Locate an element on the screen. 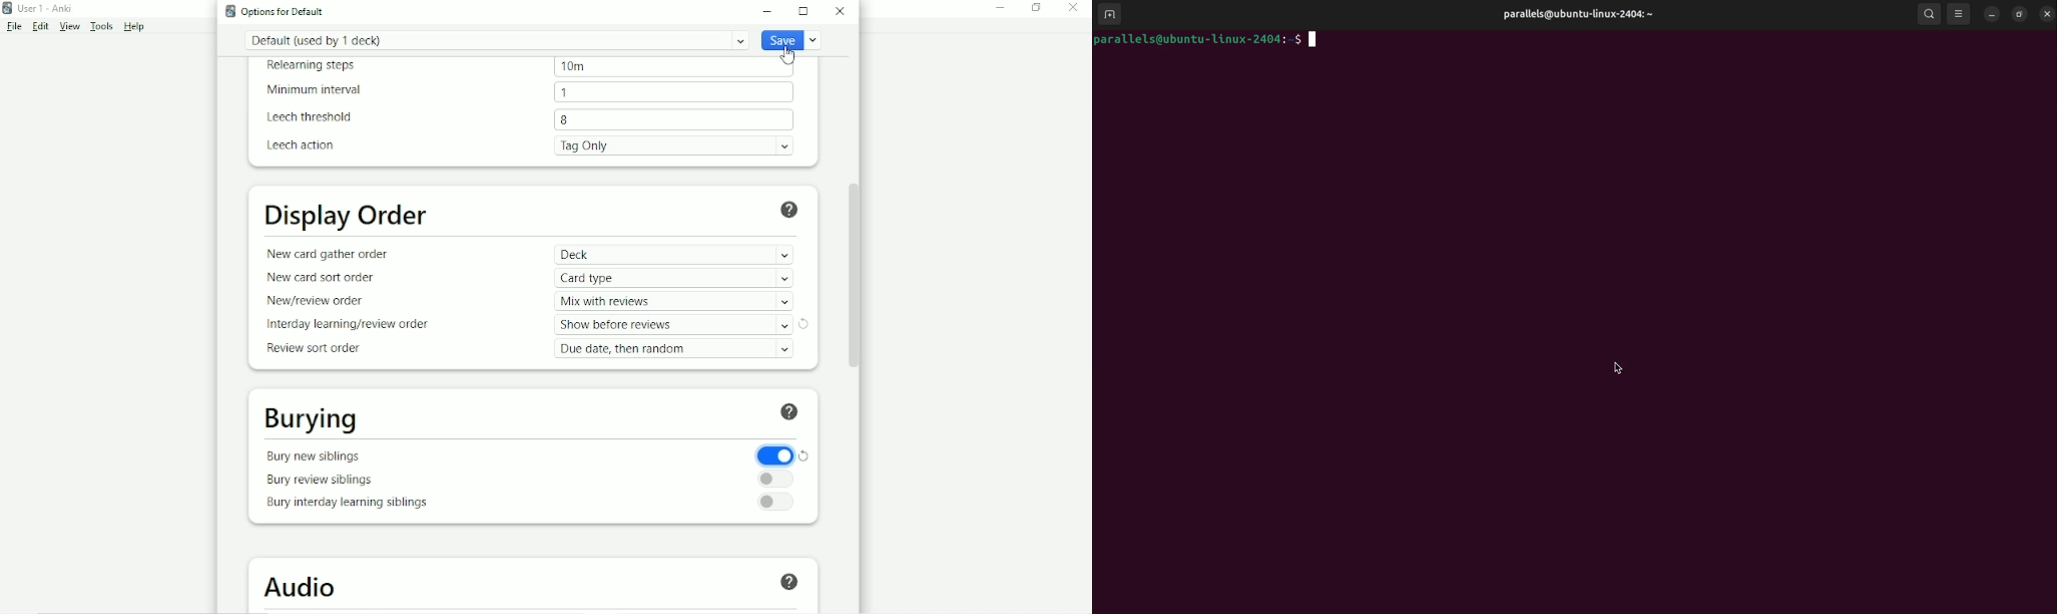 Image resolution: width=2072 pixels, height=616 pixels. New/review order is located at coordinates (323, 302).